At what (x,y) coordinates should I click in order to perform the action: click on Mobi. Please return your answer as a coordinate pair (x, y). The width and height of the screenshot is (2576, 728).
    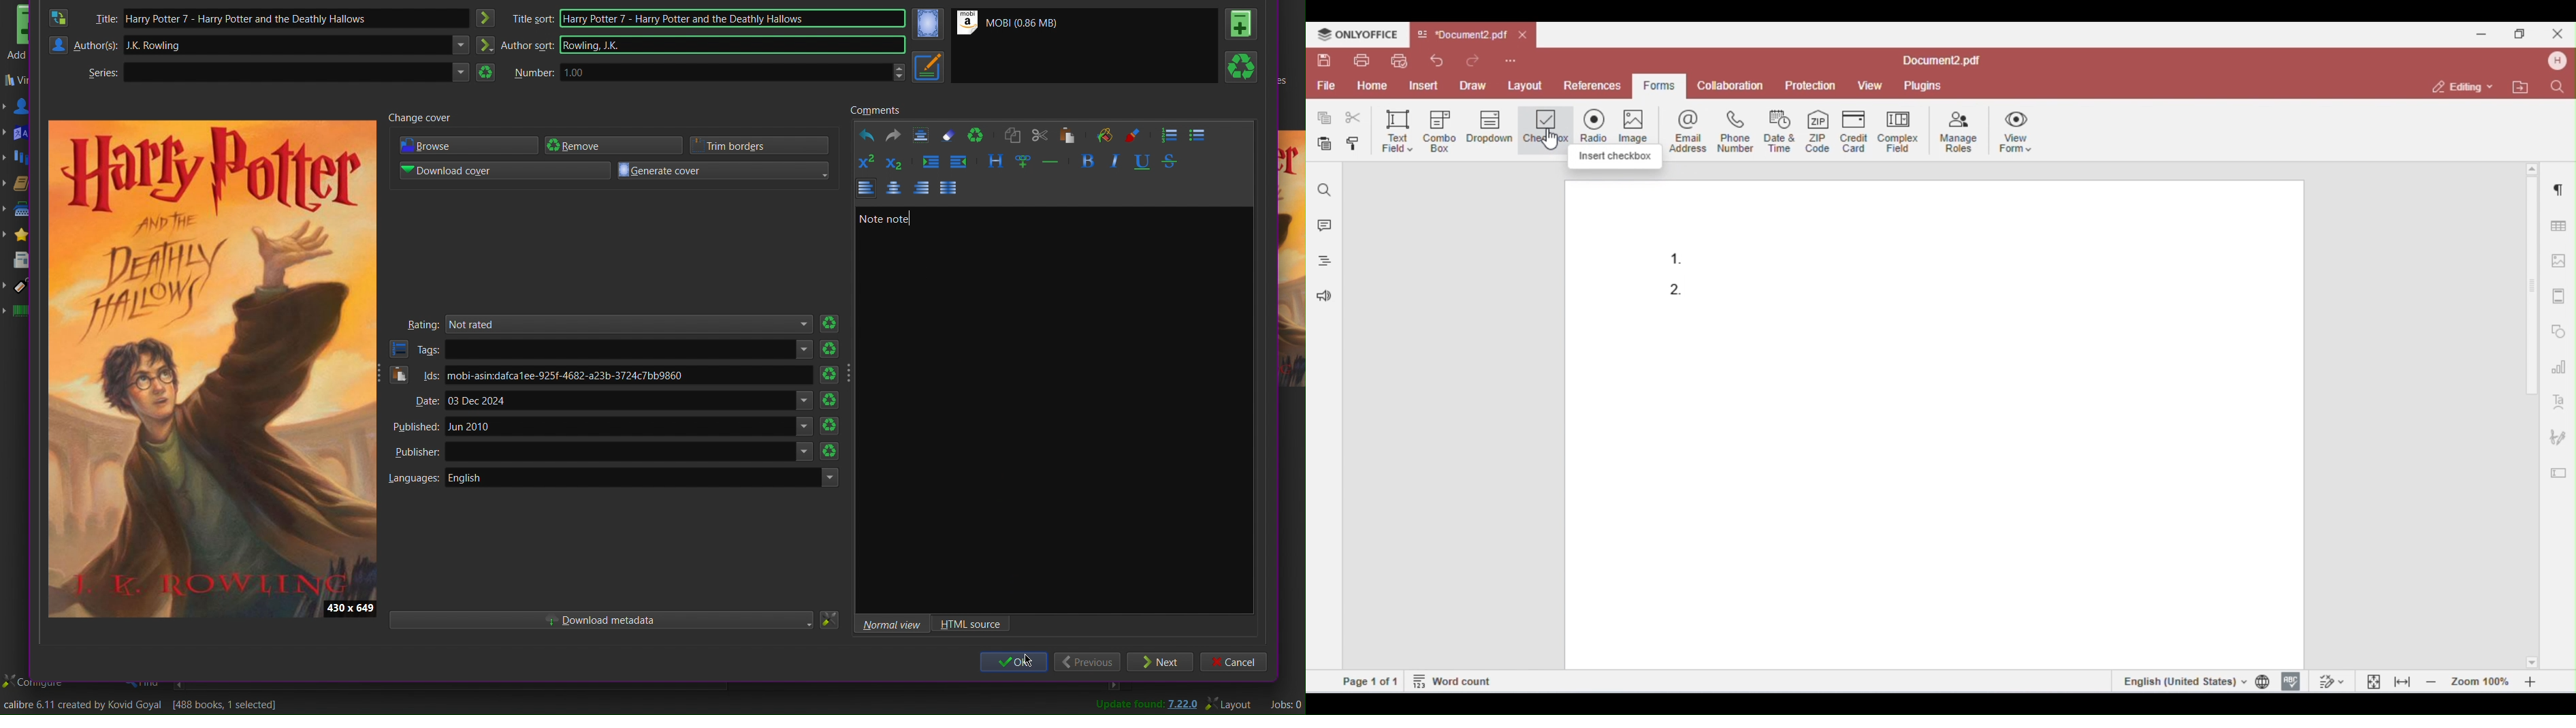
    Looking at the image, I should click on (1009, 25).